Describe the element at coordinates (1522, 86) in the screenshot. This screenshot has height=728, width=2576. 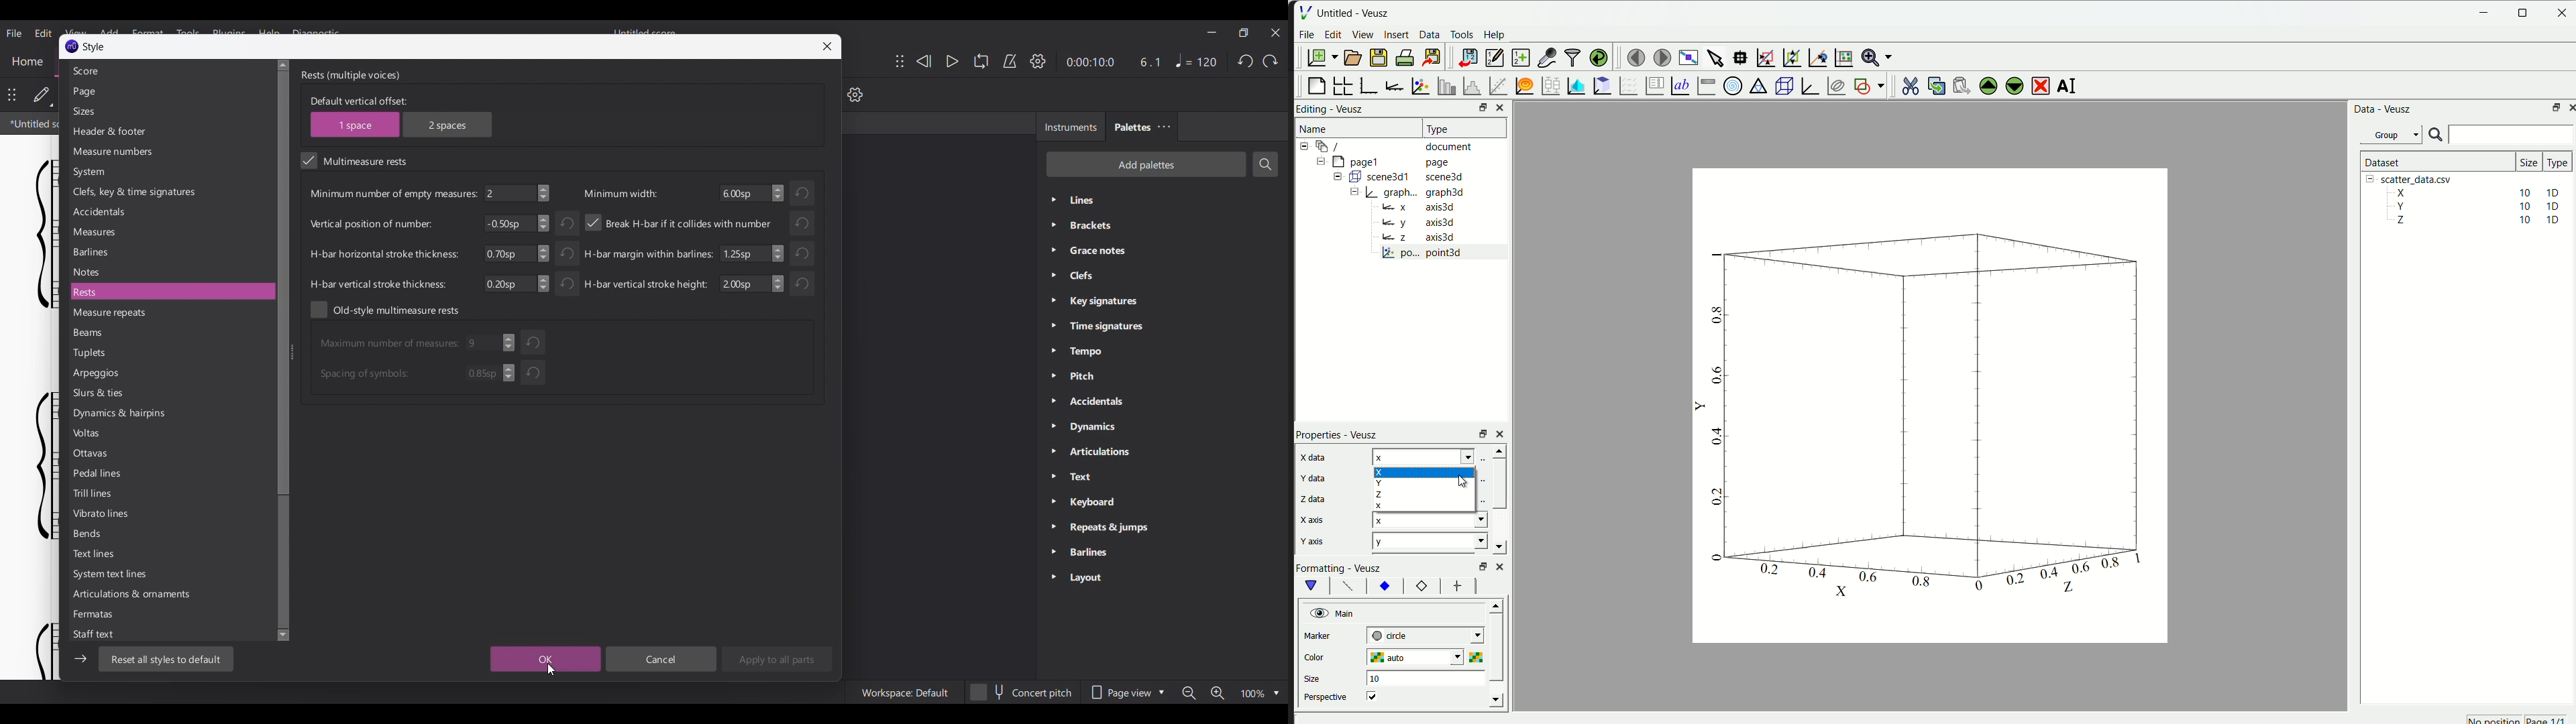
I see `plot function` at that location.